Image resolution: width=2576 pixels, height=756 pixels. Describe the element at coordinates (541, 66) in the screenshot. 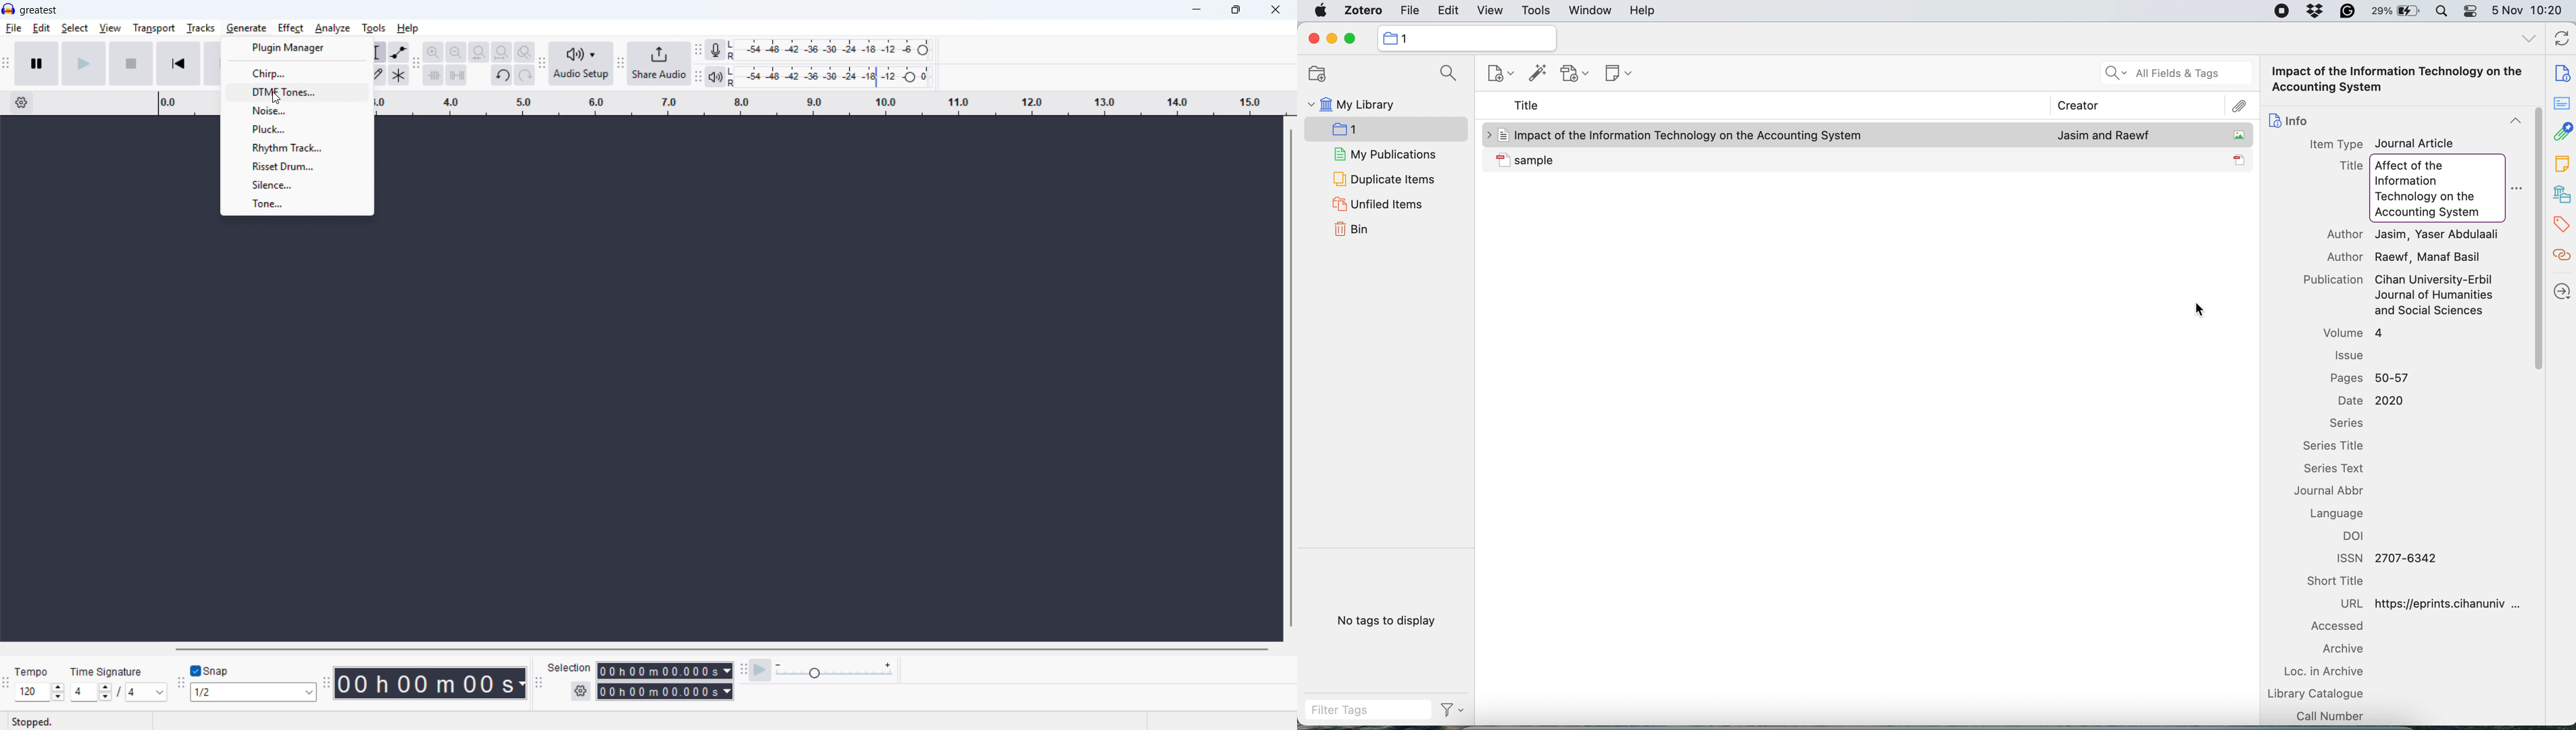

I see `audio setup toolbar` at that location.